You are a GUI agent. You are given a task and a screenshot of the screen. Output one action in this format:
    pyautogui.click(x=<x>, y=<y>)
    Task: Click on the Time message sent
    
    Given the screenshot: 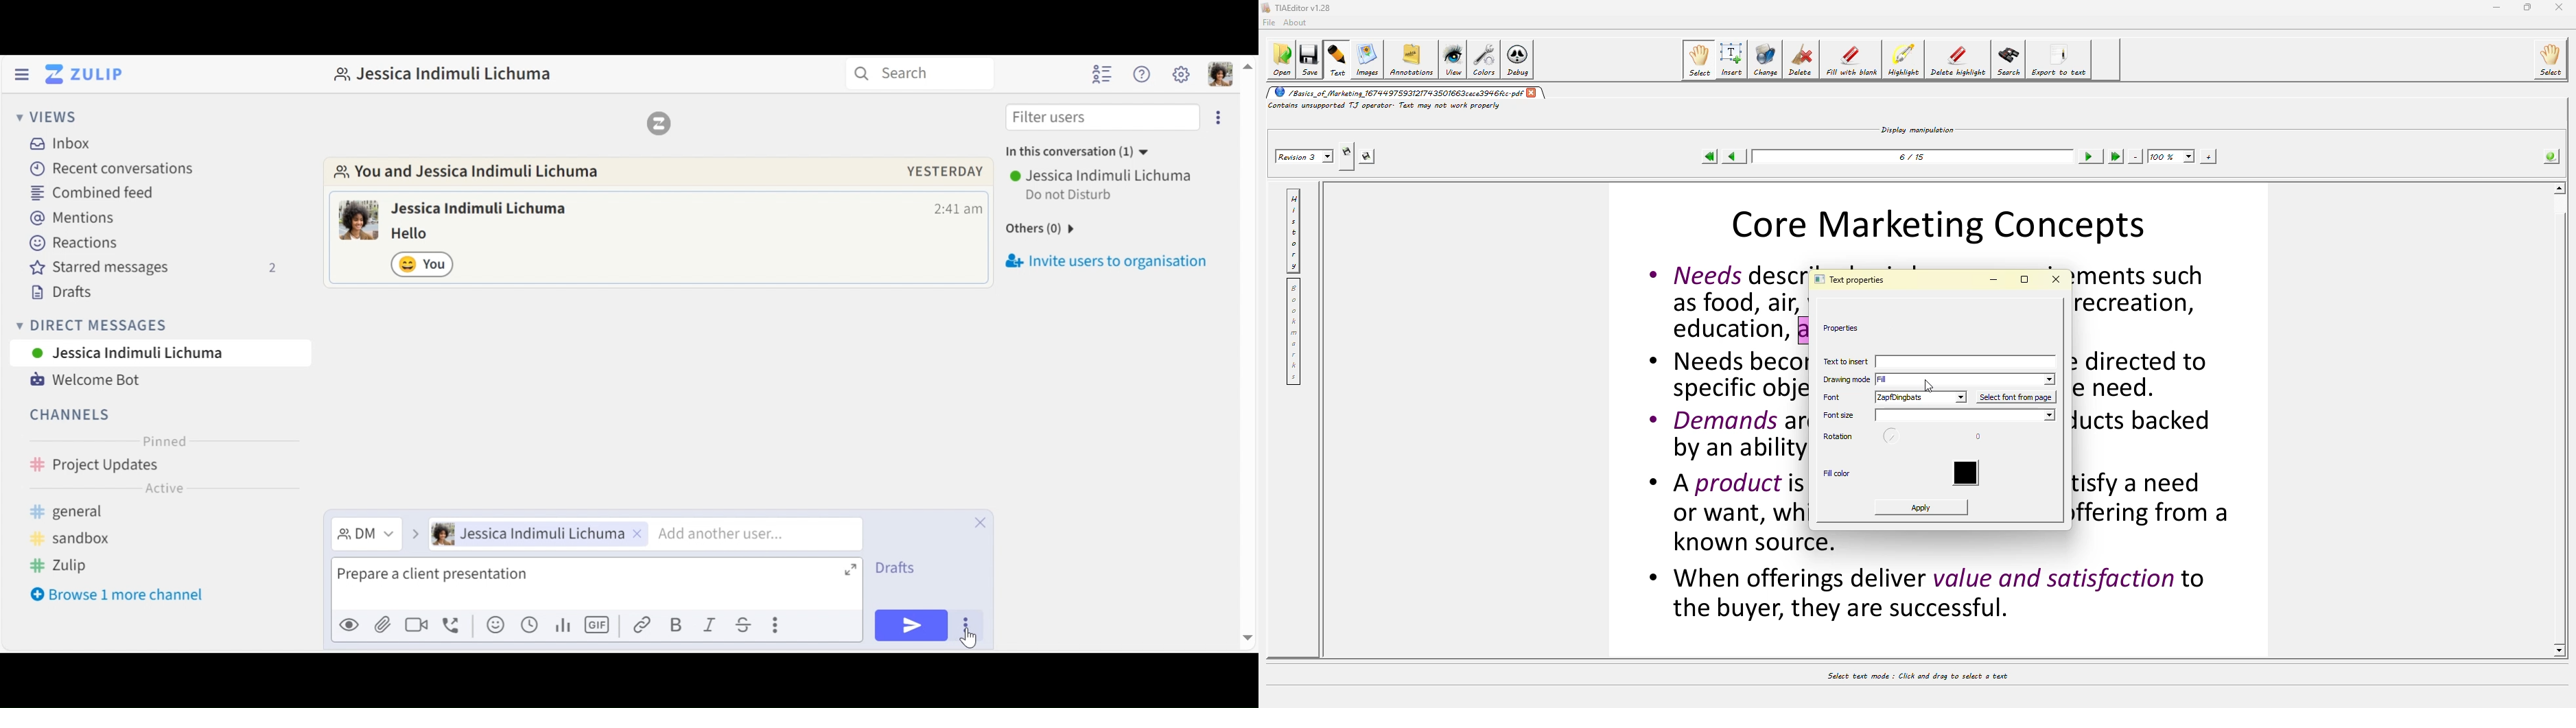 What is the action you would take?
    pyautogui.click(x=958, y=209)
    